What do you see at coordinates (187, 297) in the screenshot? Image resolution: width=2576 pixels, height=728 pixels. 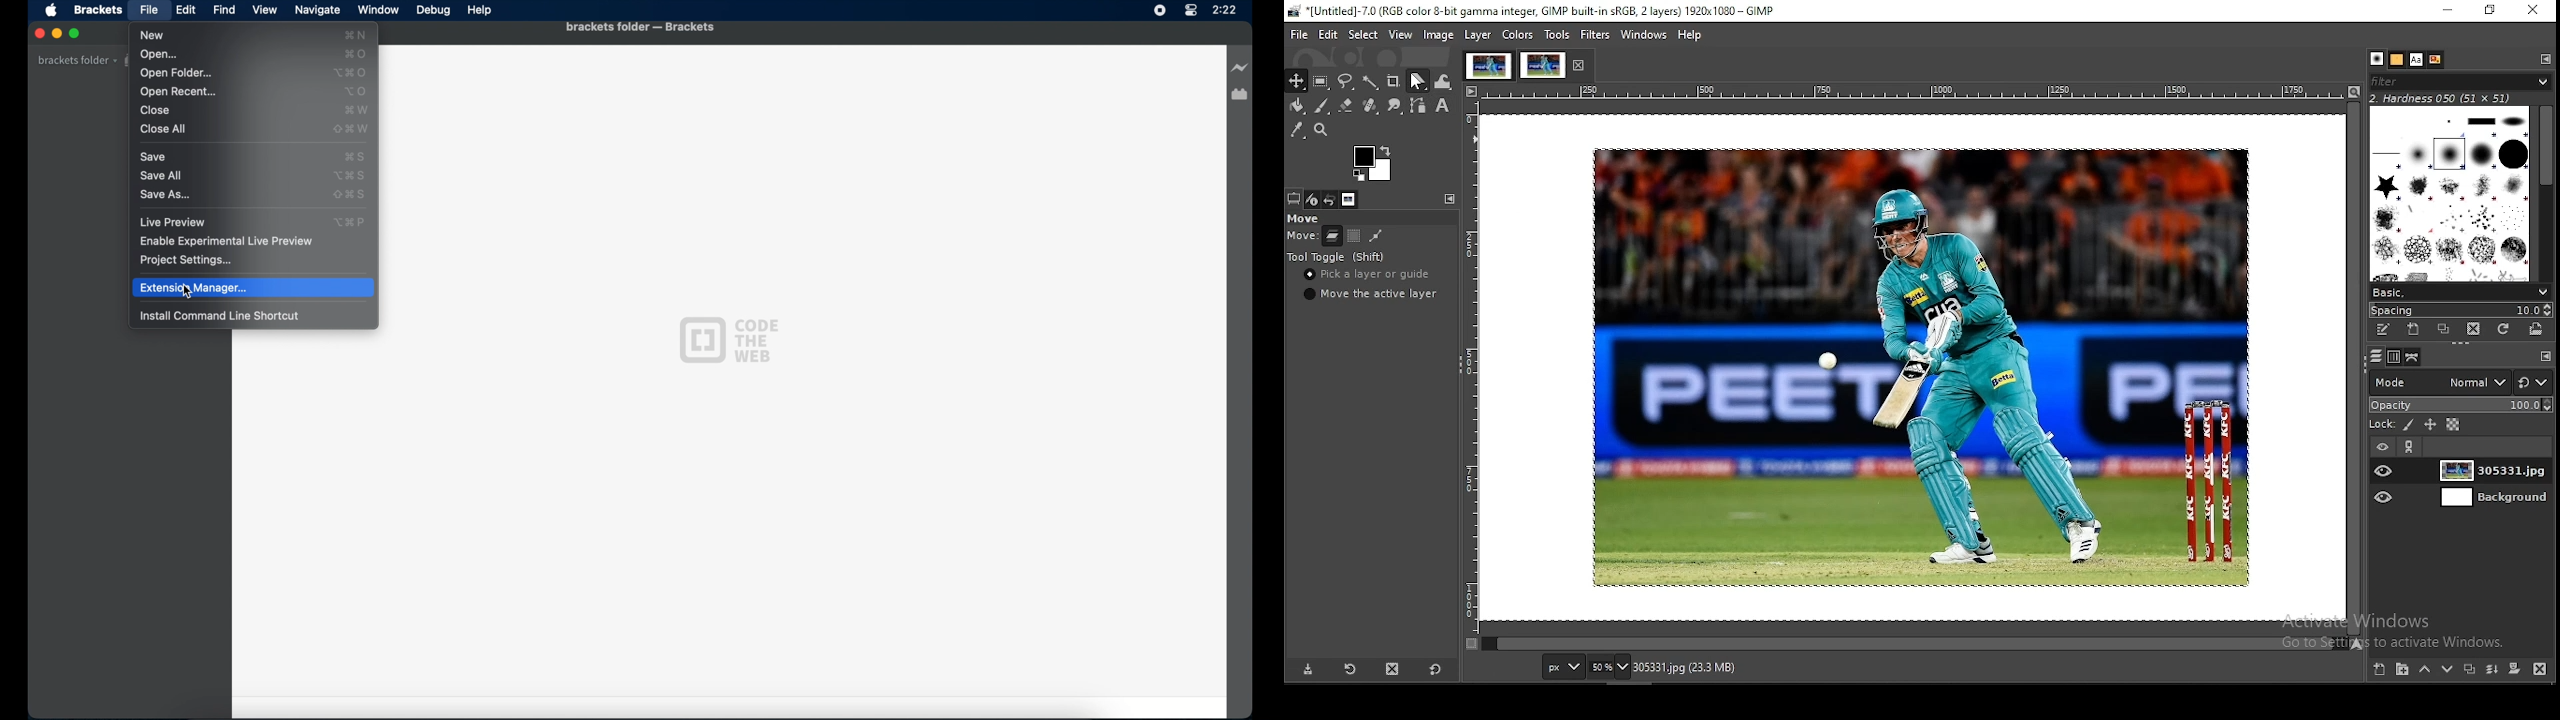 I see `Cursor` at bounding box center [187, 297].